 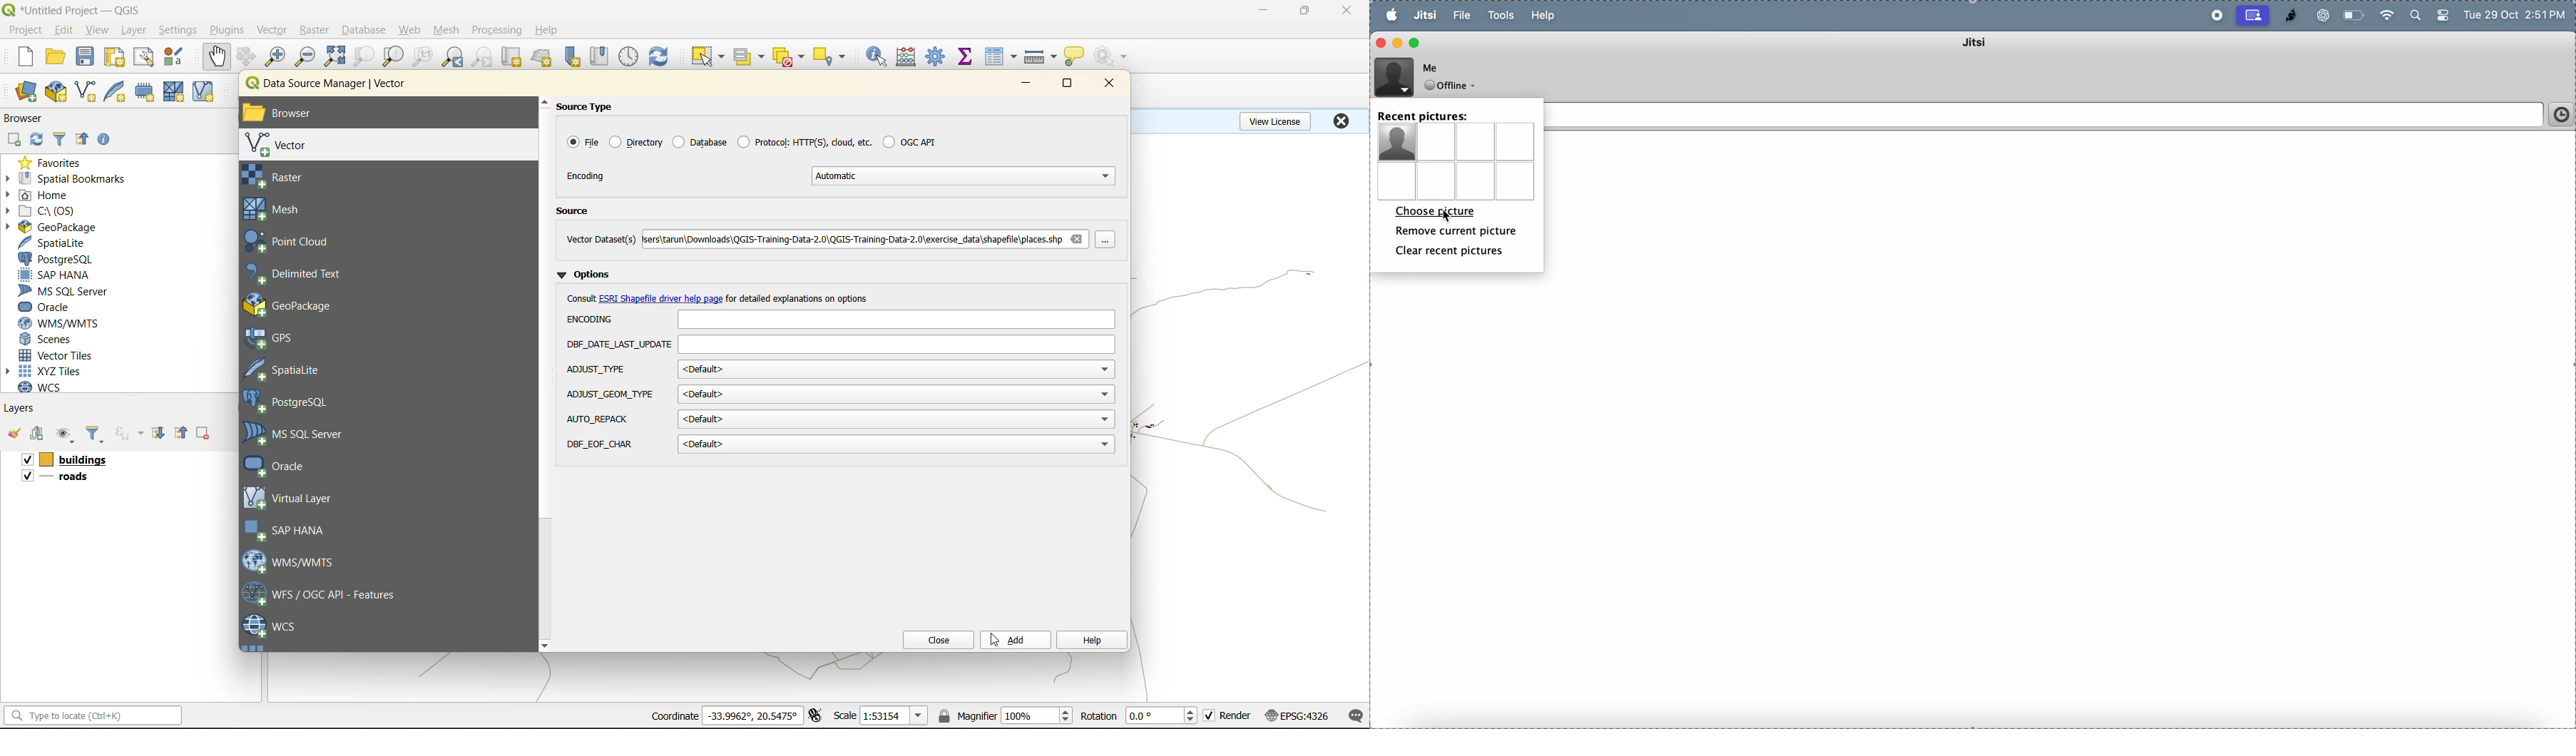 What do you see at coordinates (1076, 238) in the screenshot?
I see `remove` at bounding box center [1076, 238].